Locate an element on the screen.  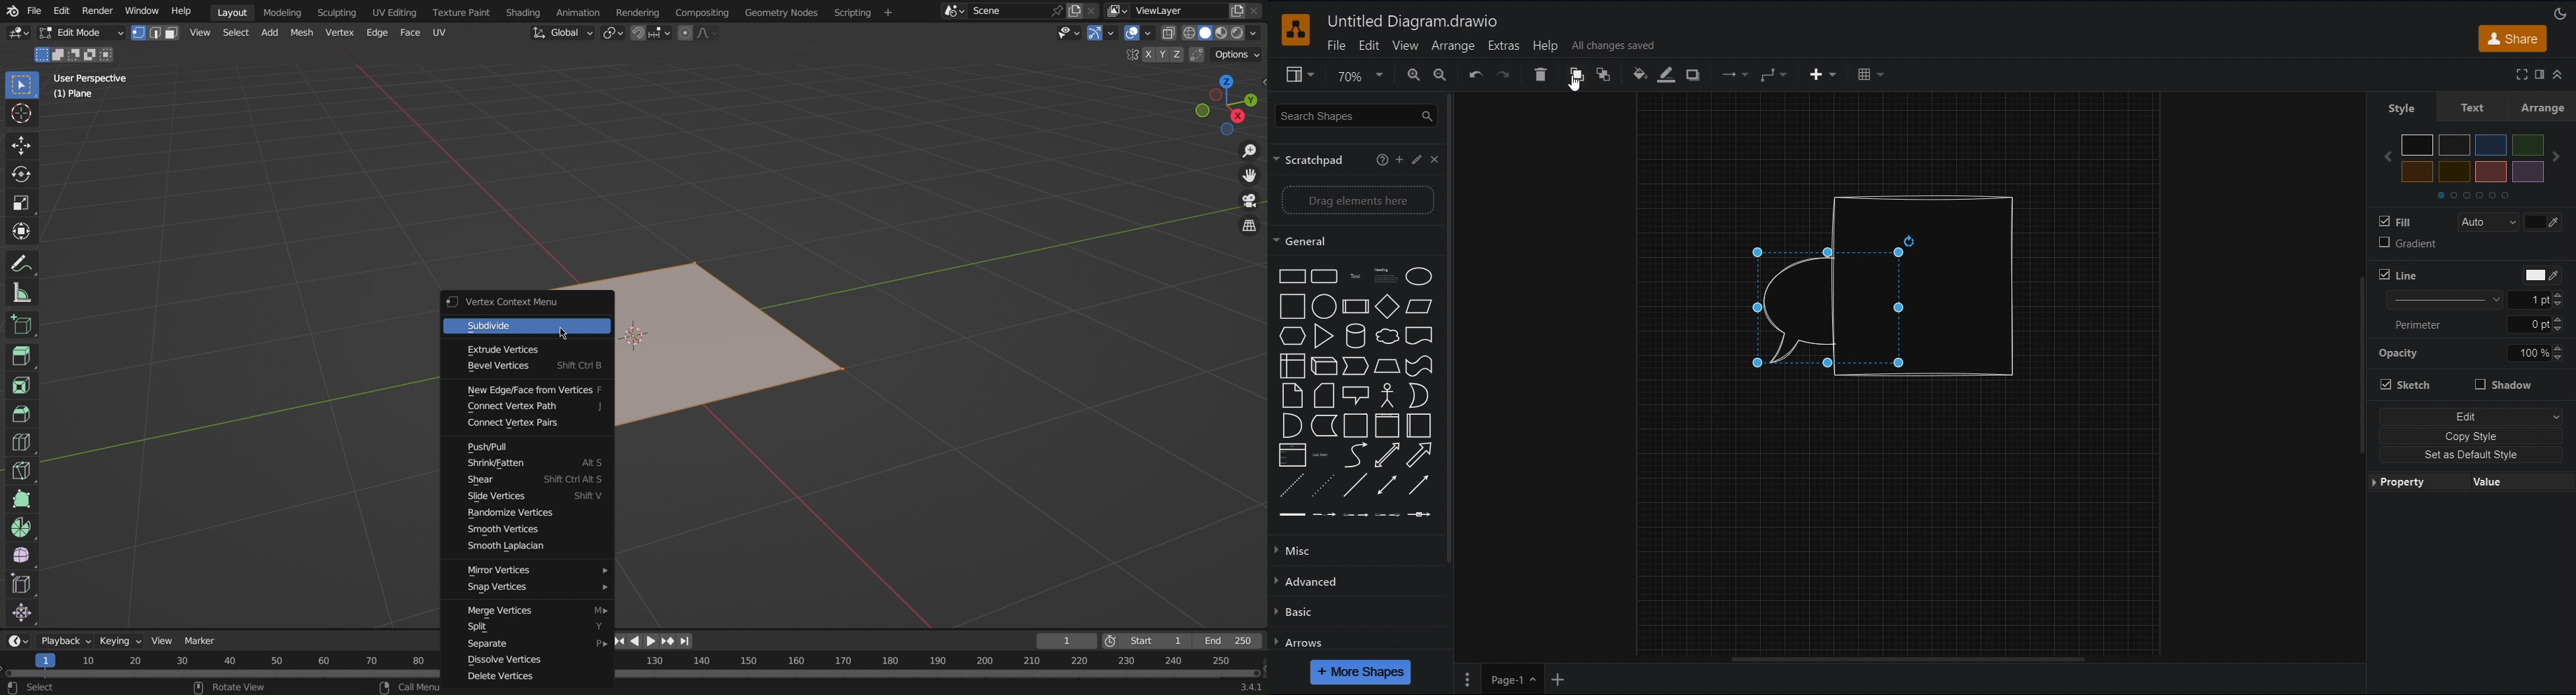
Horizontal container is located at coordinates (1418, 425).